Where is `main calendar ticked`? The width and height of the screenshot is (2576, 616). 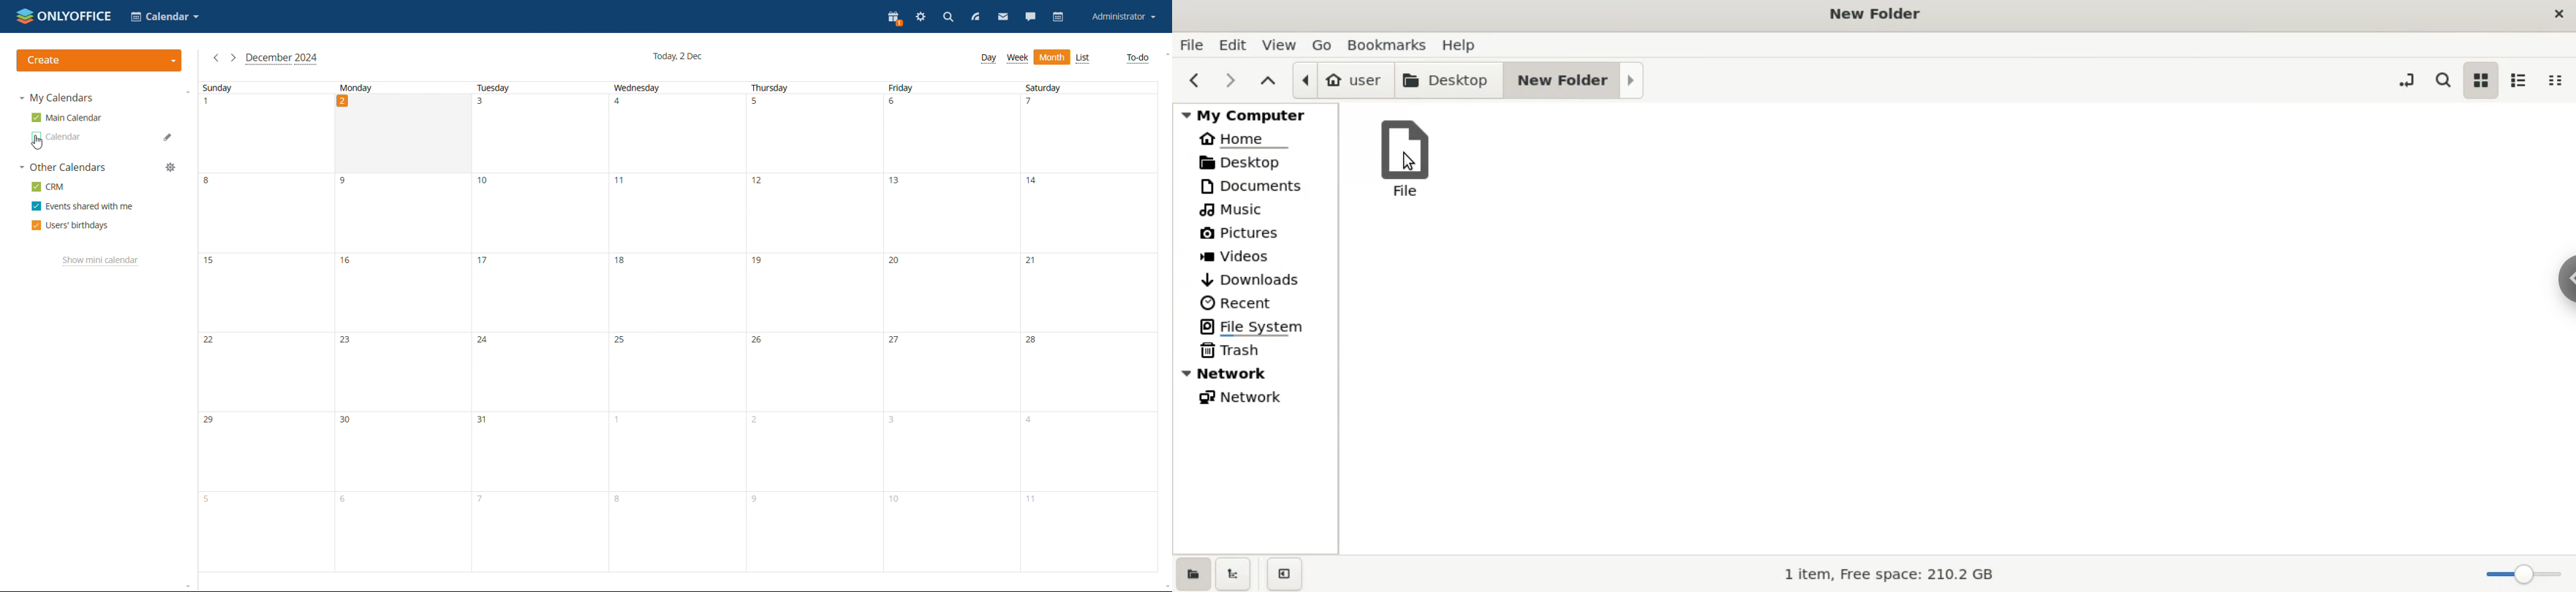 main calendar ticked is located at coordinates (68, 118).